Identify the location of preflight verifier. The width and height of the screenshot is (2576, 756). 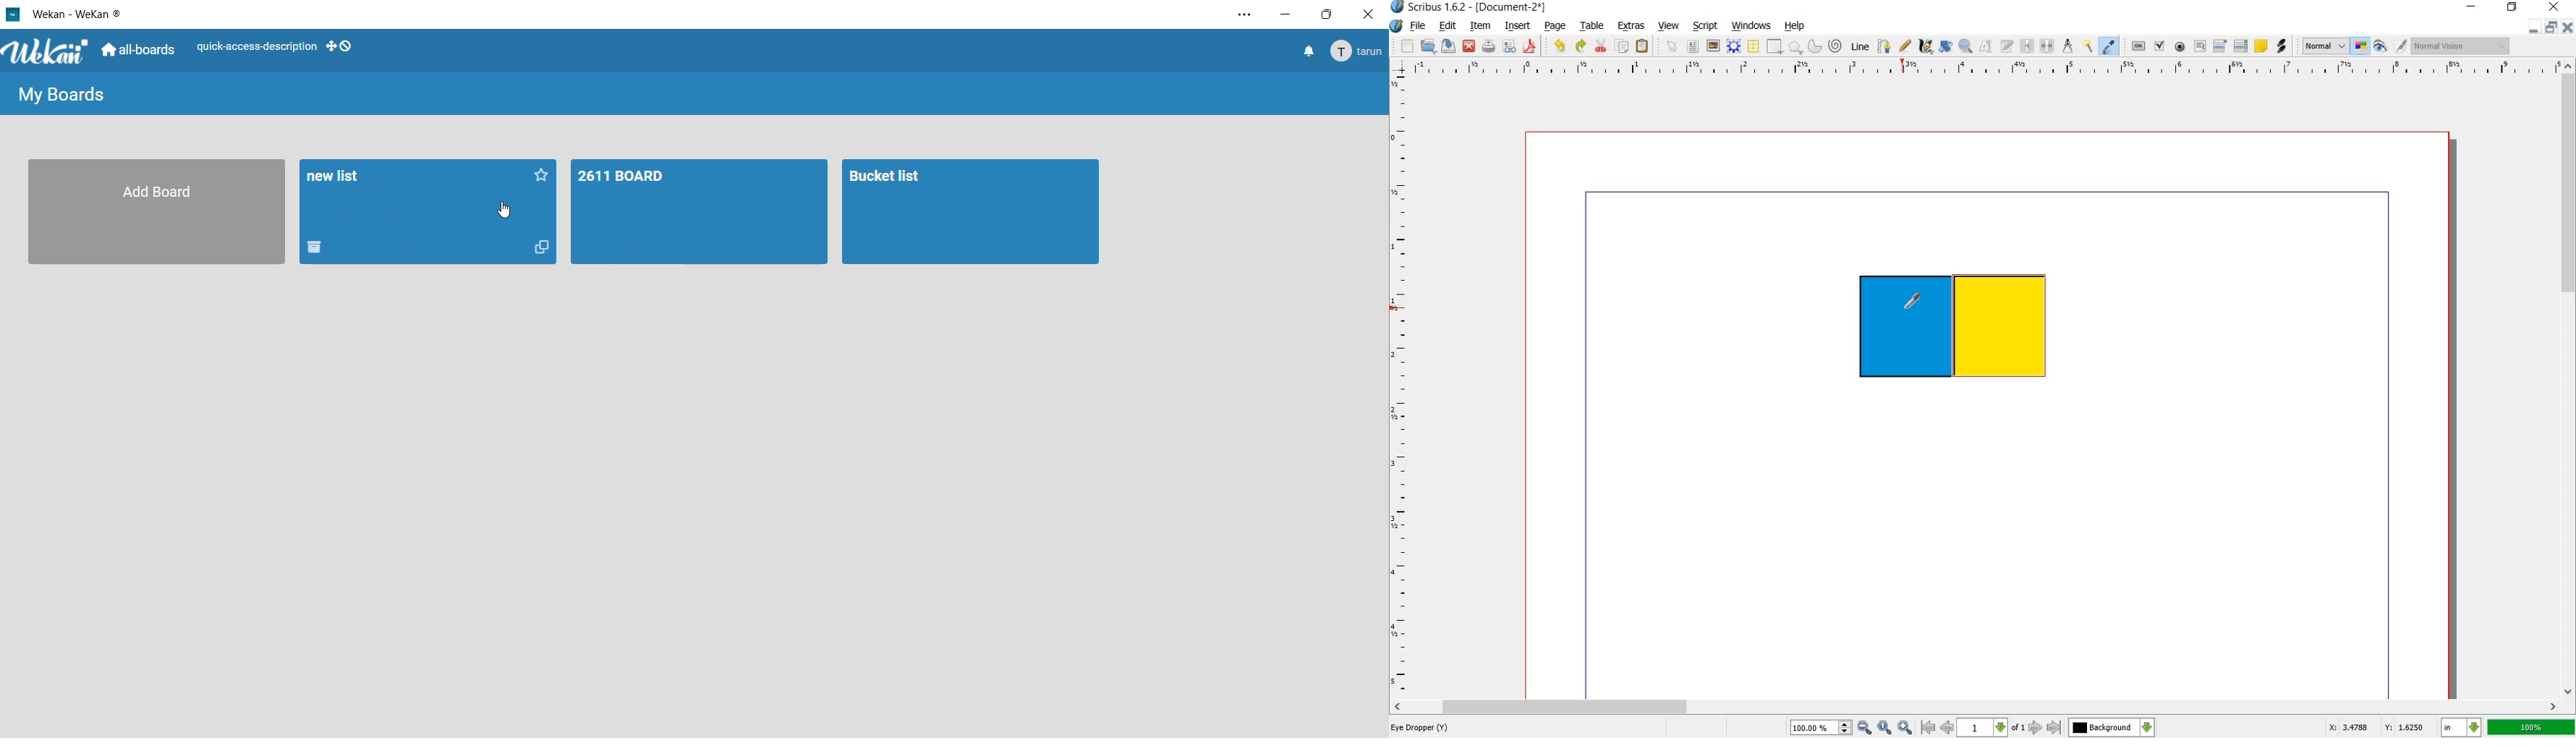
(1509, 46).